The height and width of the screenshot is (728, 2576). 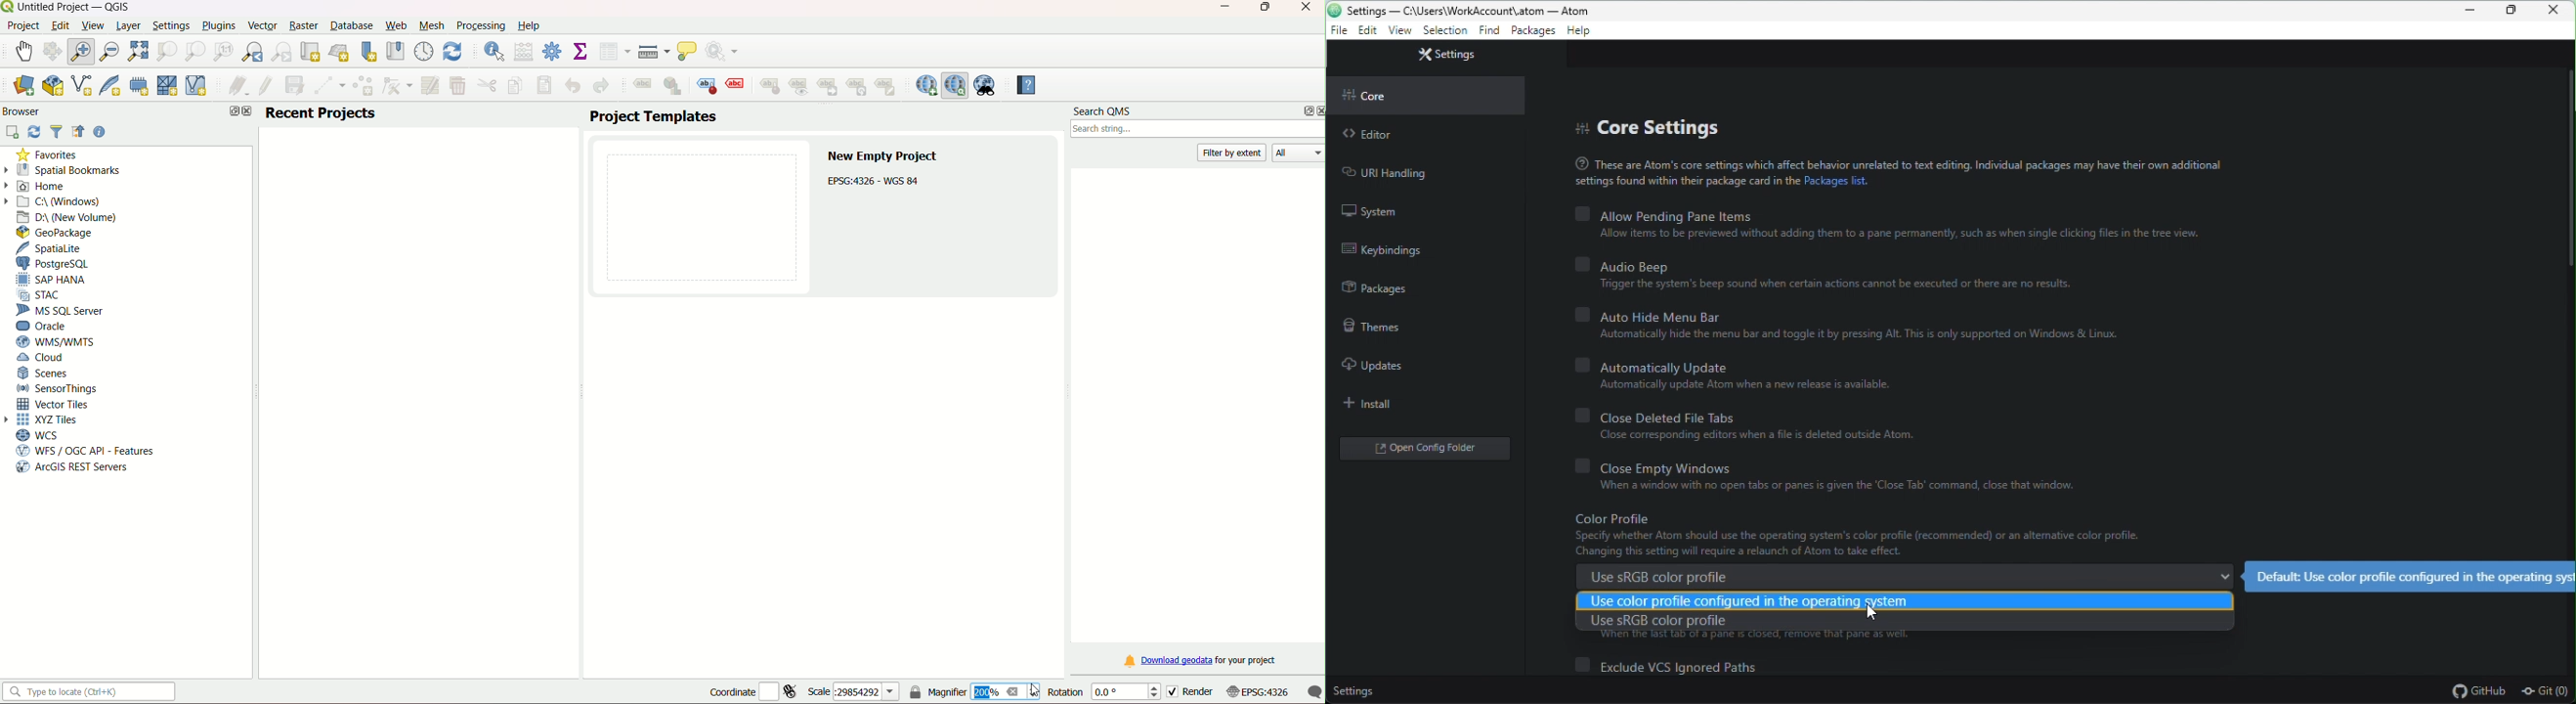 I want to click on PostGre SQL, so click(x=57, y=263).